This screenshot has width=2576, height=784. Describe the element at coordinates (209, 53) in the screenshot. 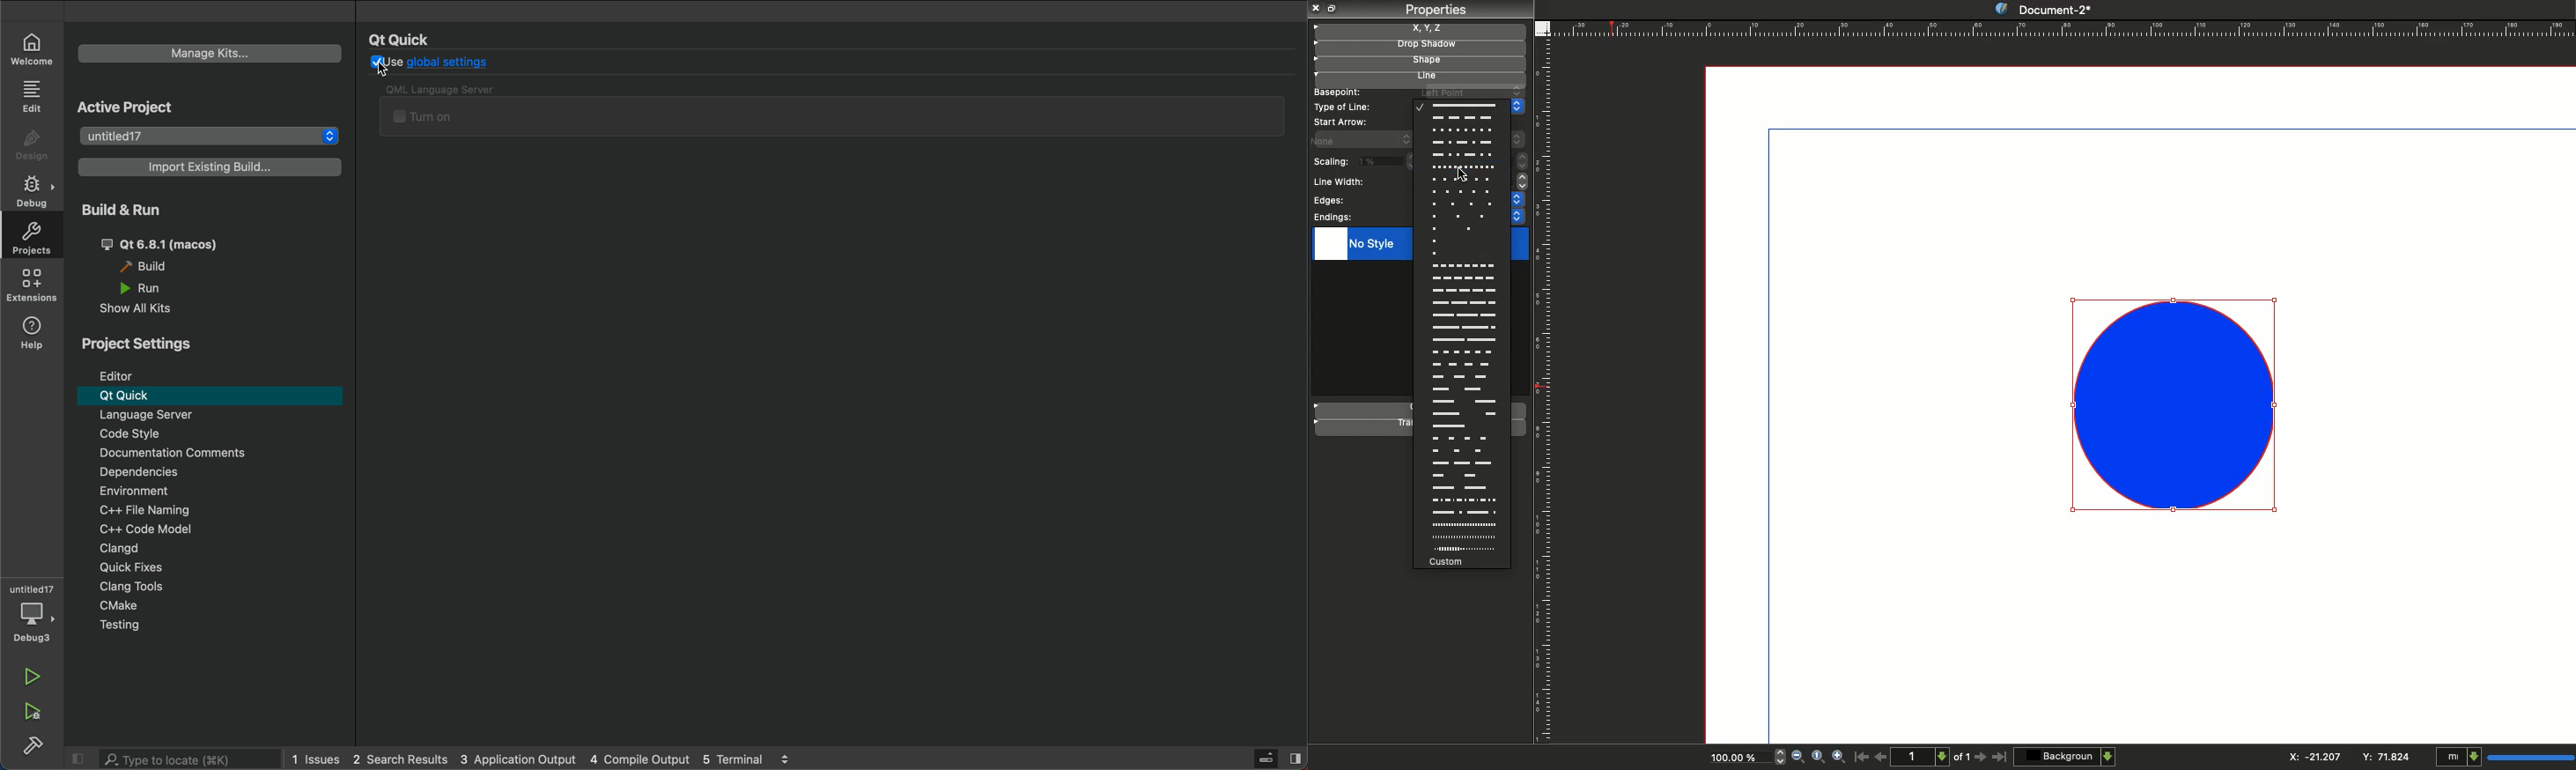

I see `manage kits` at that location.